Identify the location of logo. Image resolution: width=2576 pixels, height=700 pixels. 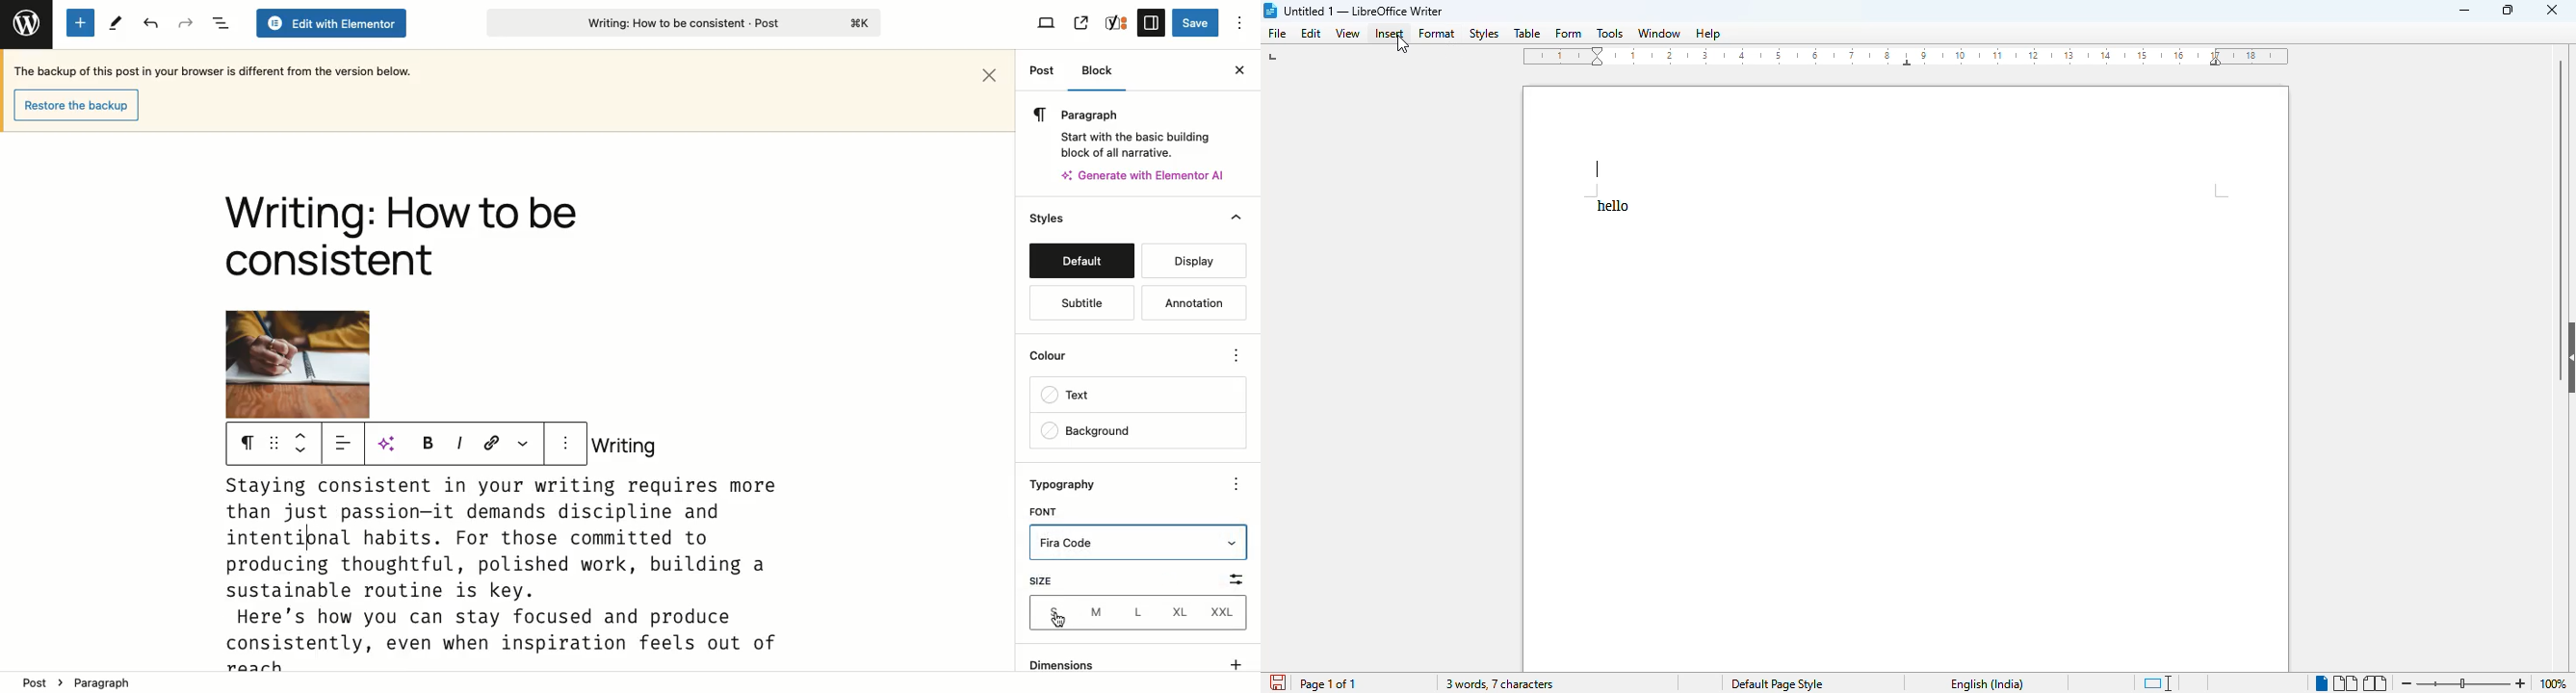
(1269, 11).